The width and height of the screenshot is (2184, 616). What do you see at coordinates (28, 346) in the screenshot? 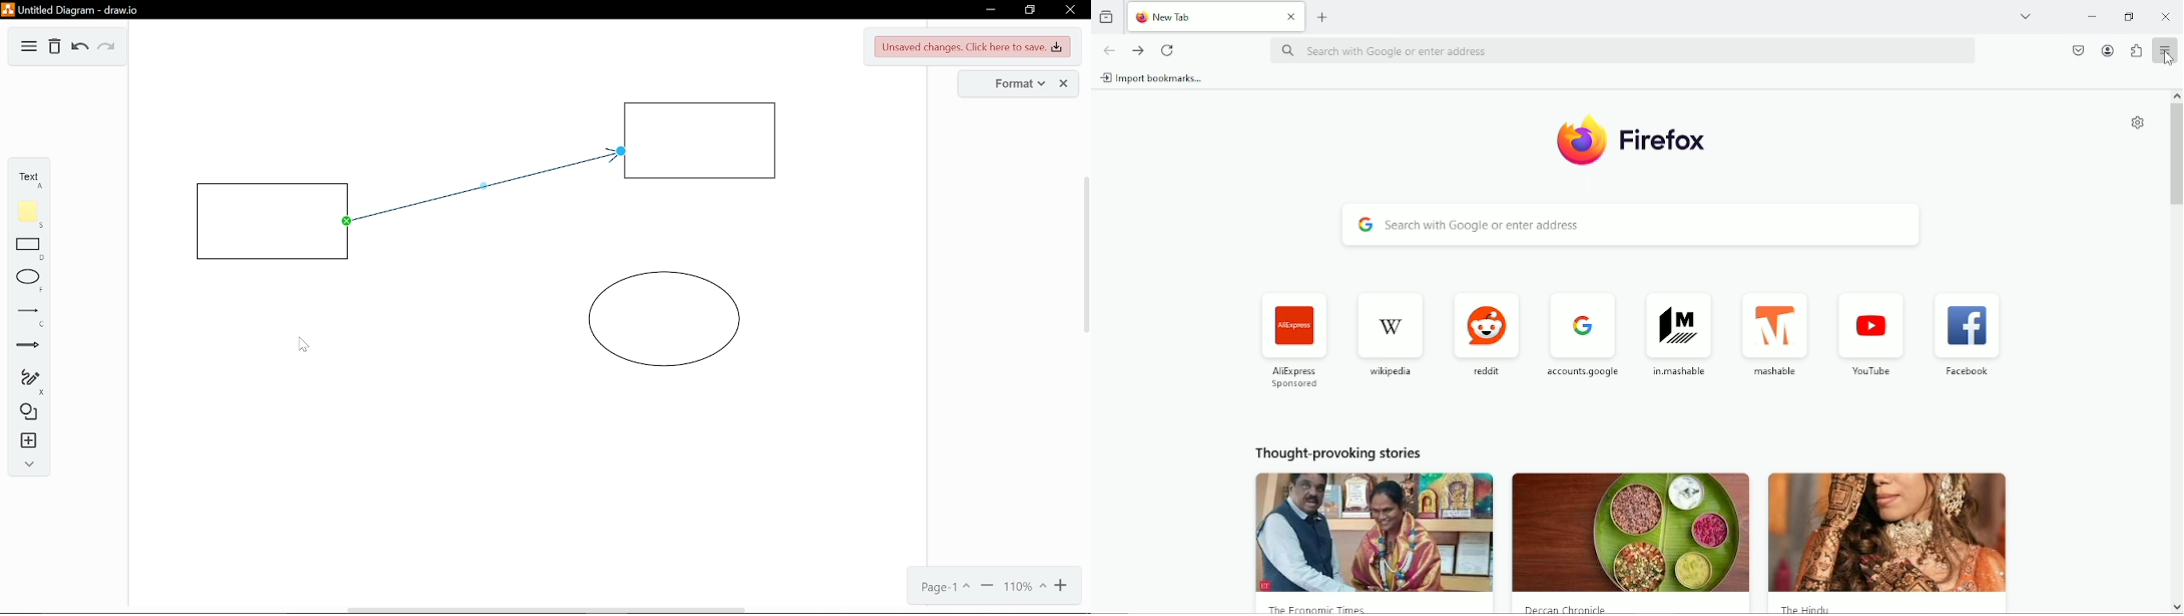
I see `Arrow` at bounding box center [28, 346].